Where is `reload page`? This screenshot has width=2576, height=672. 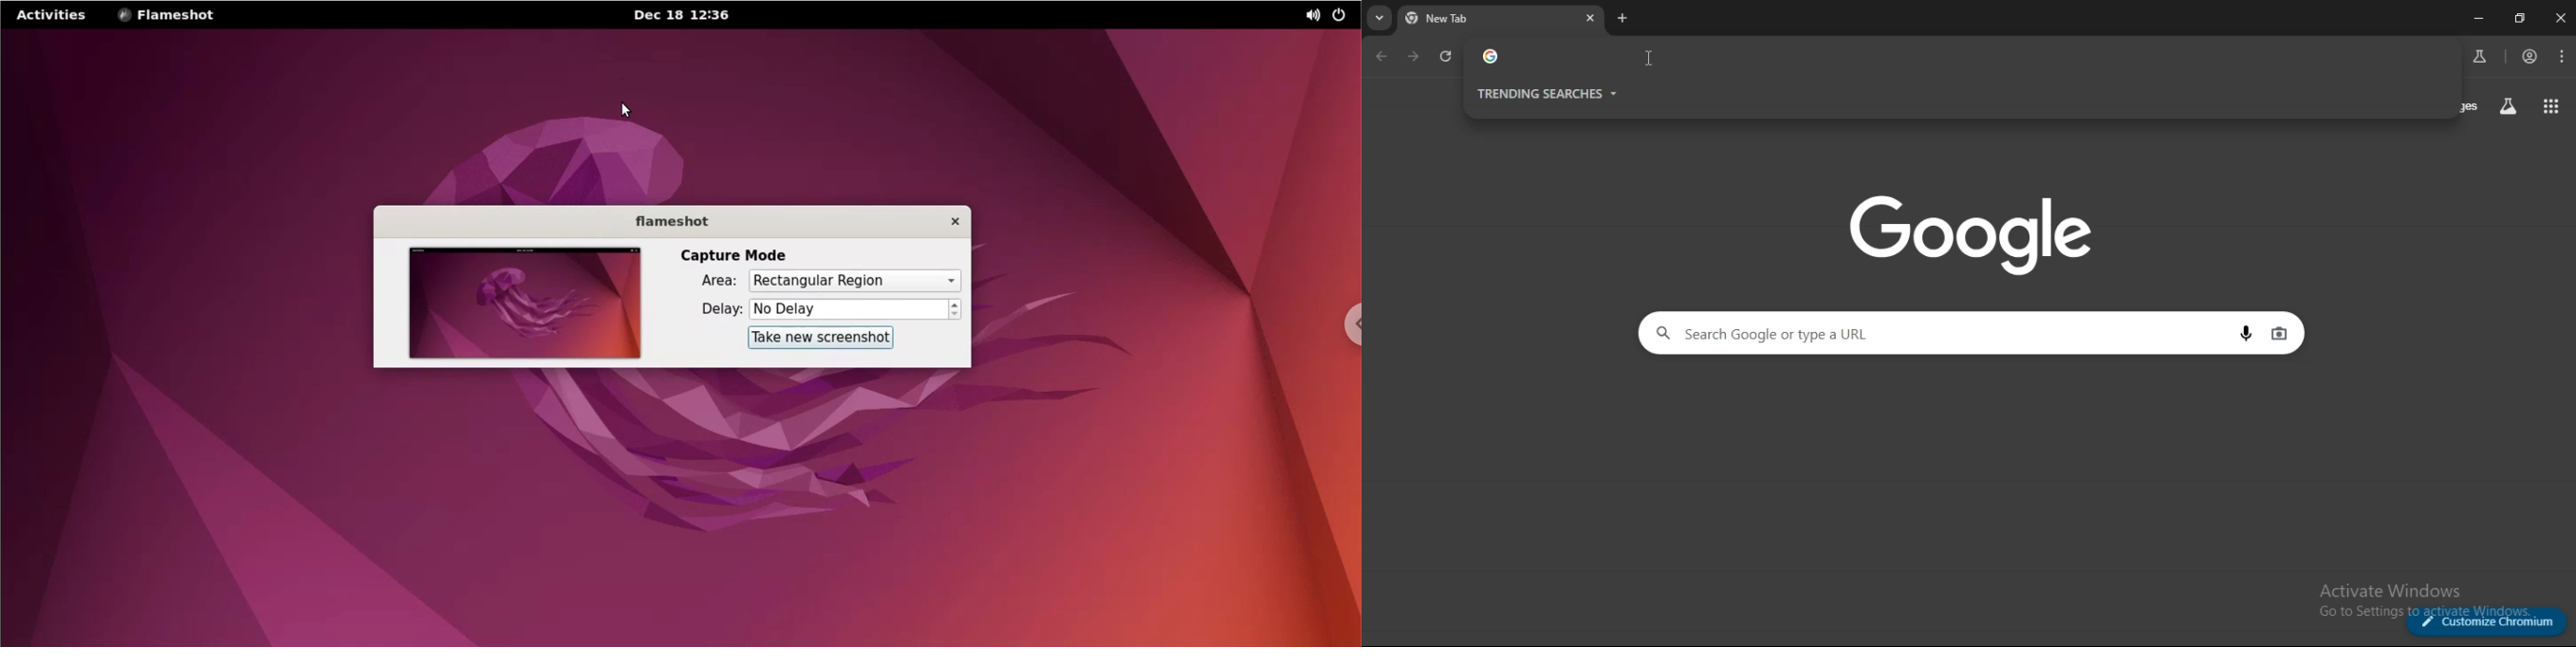
reload page is located at coordinates (1447, 60).